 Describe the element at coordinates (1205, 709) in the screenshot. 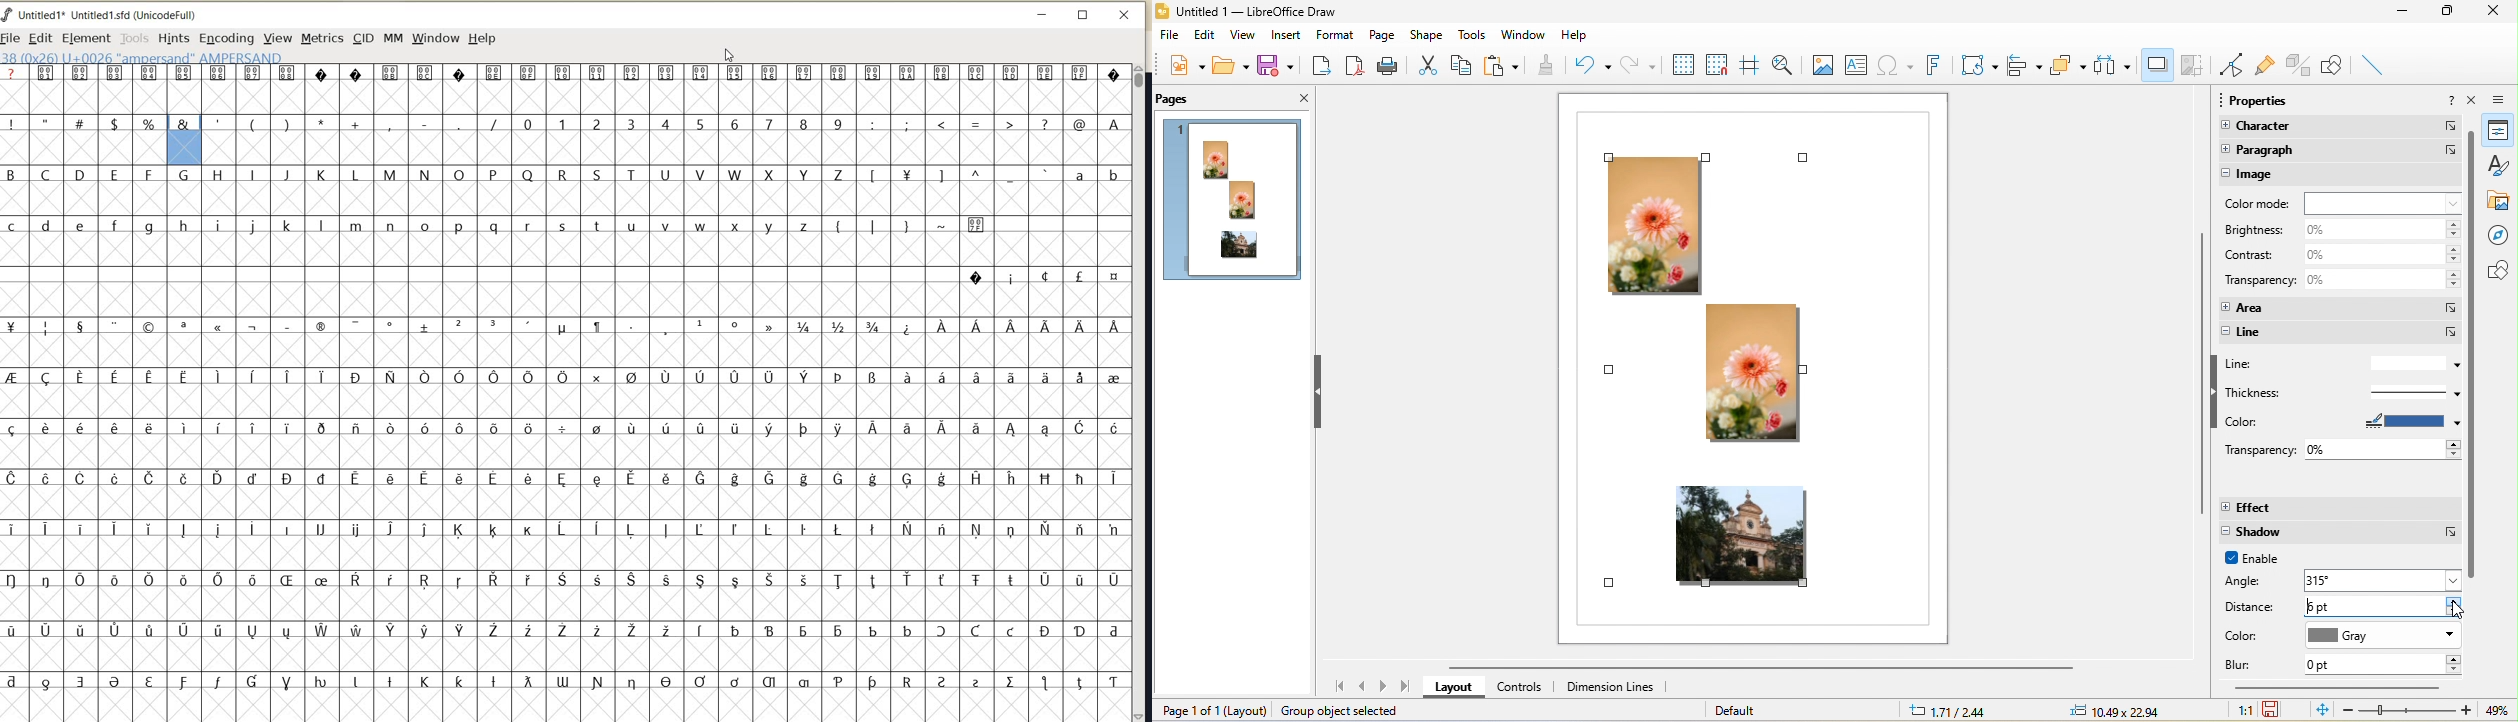

I see `page 1 of 1` at that location.